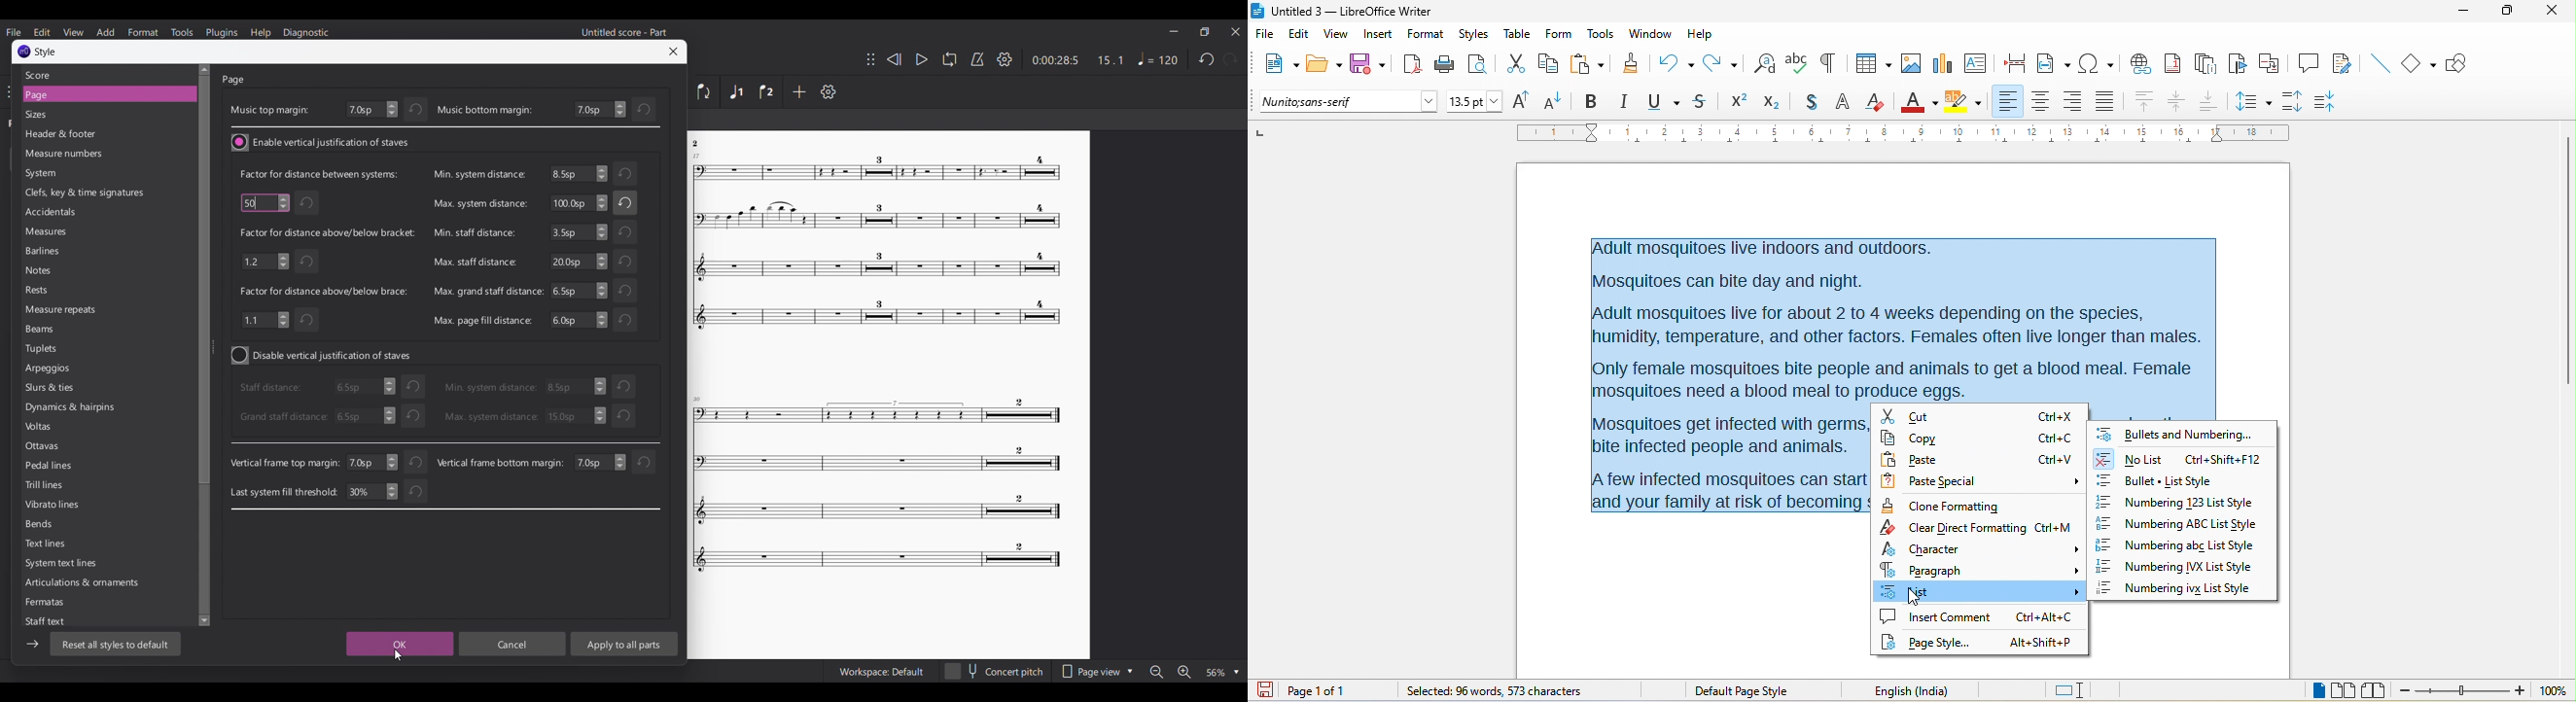  I want to click on find and replace, so click(1765, 61).